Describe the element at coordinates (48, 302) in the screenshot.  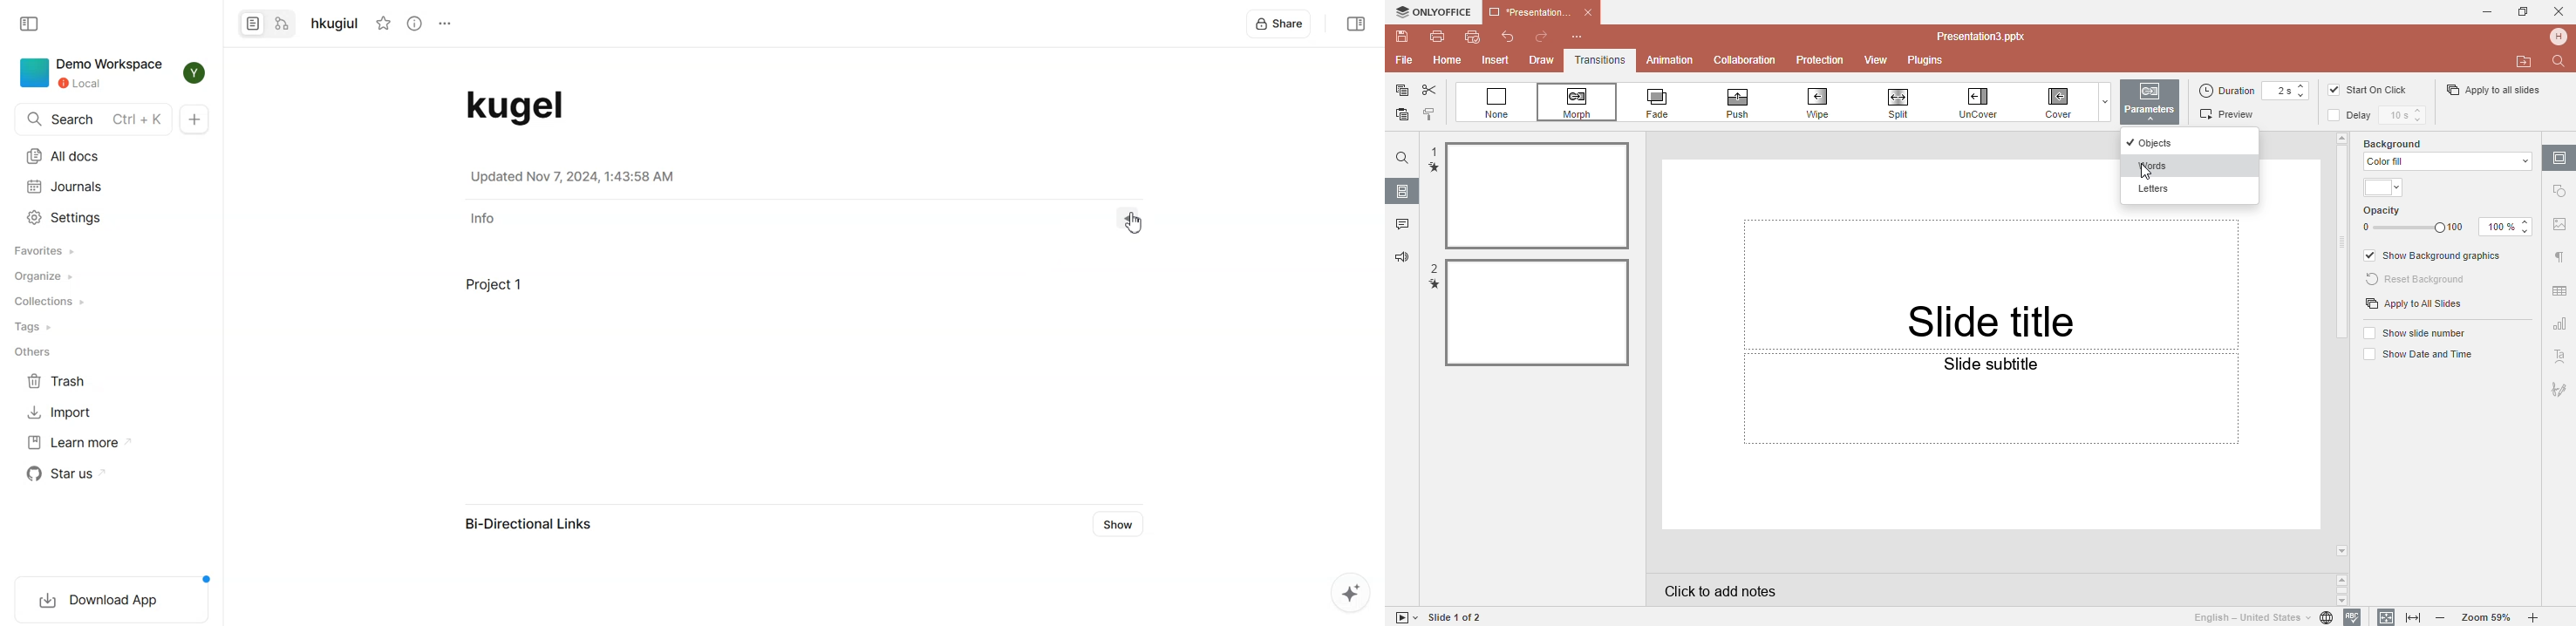
I see `Collections` at that location.